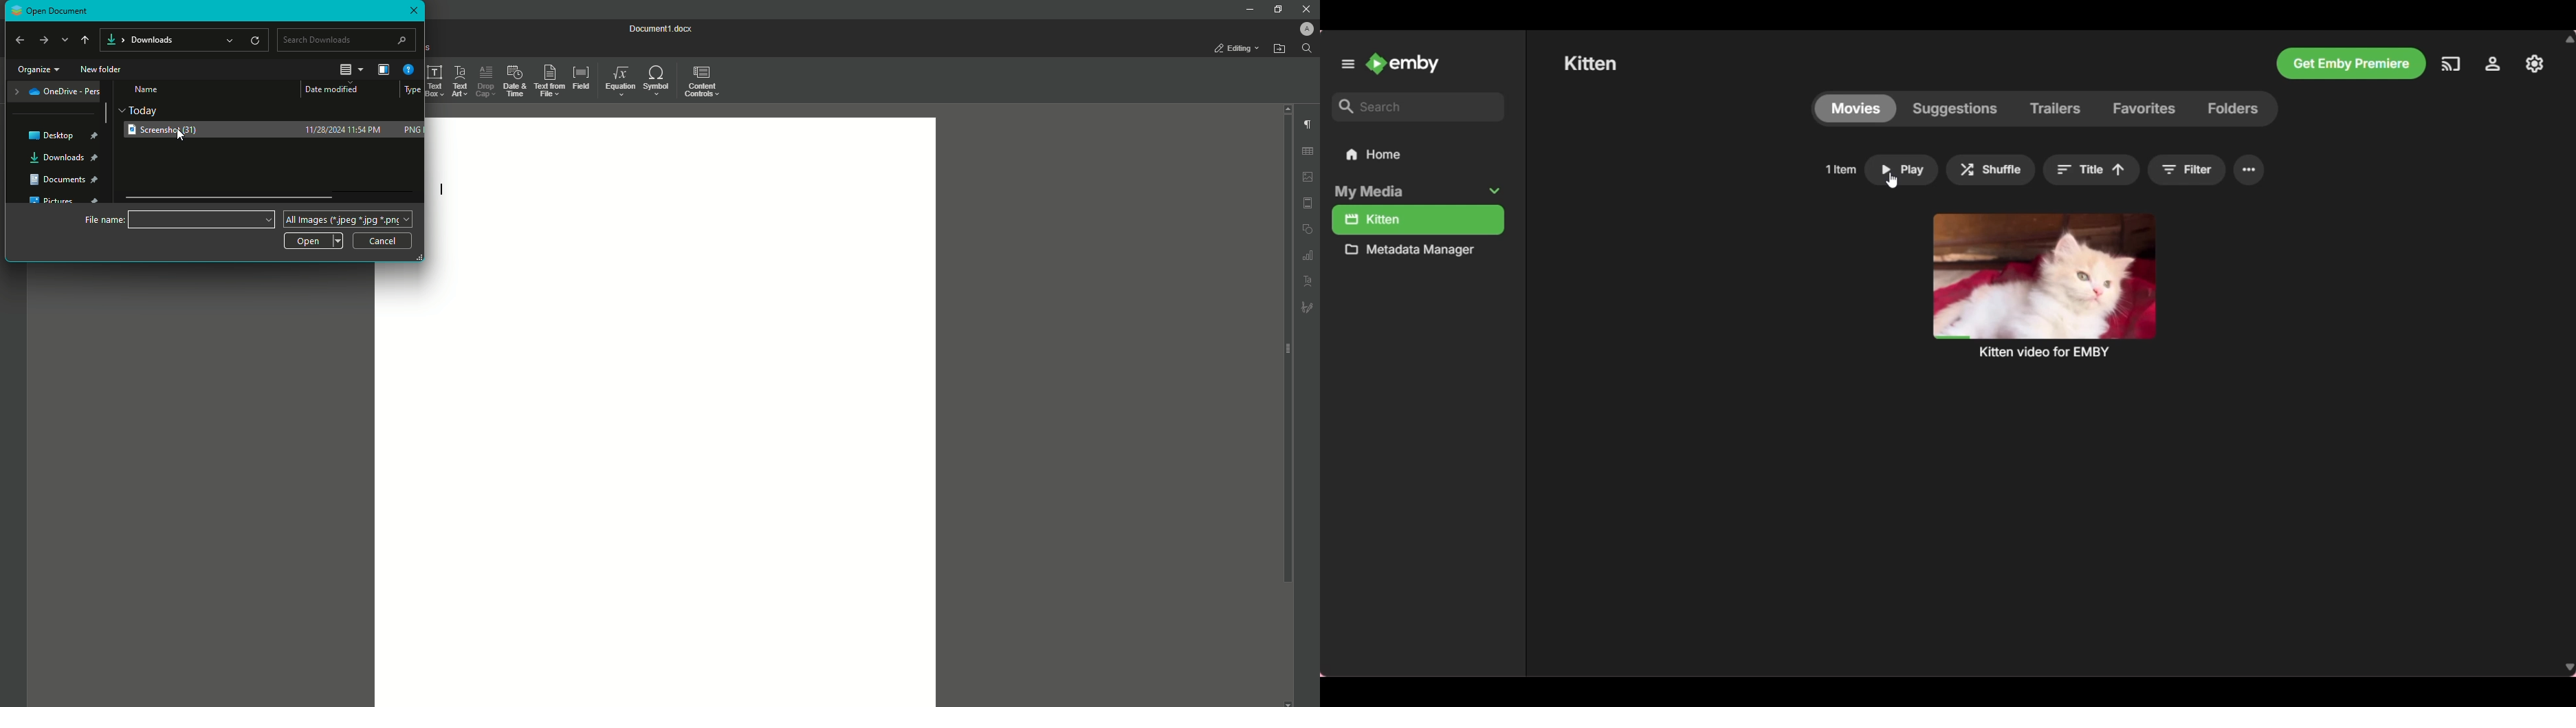 The image size is (2576, 728). What do you see at coordinates (104, 69) in the screenshot?
I see `New Folder` at bounding box center [104, 69].